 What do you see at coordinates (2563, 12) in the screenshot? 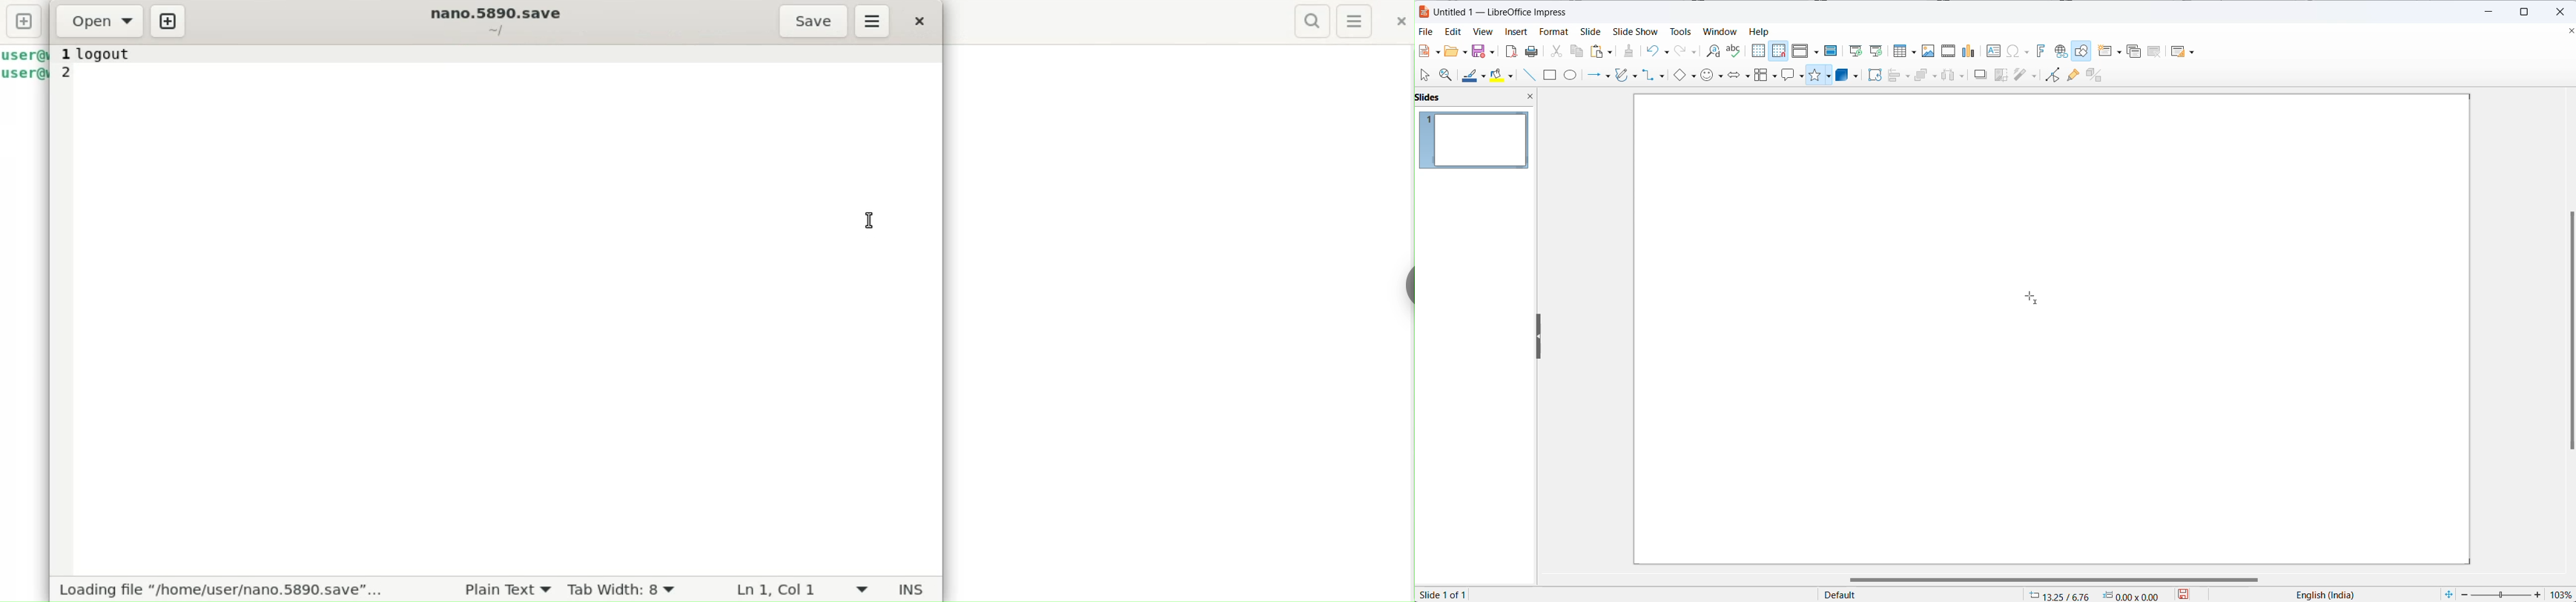
I see `close` at bounding box center [2563, 12].